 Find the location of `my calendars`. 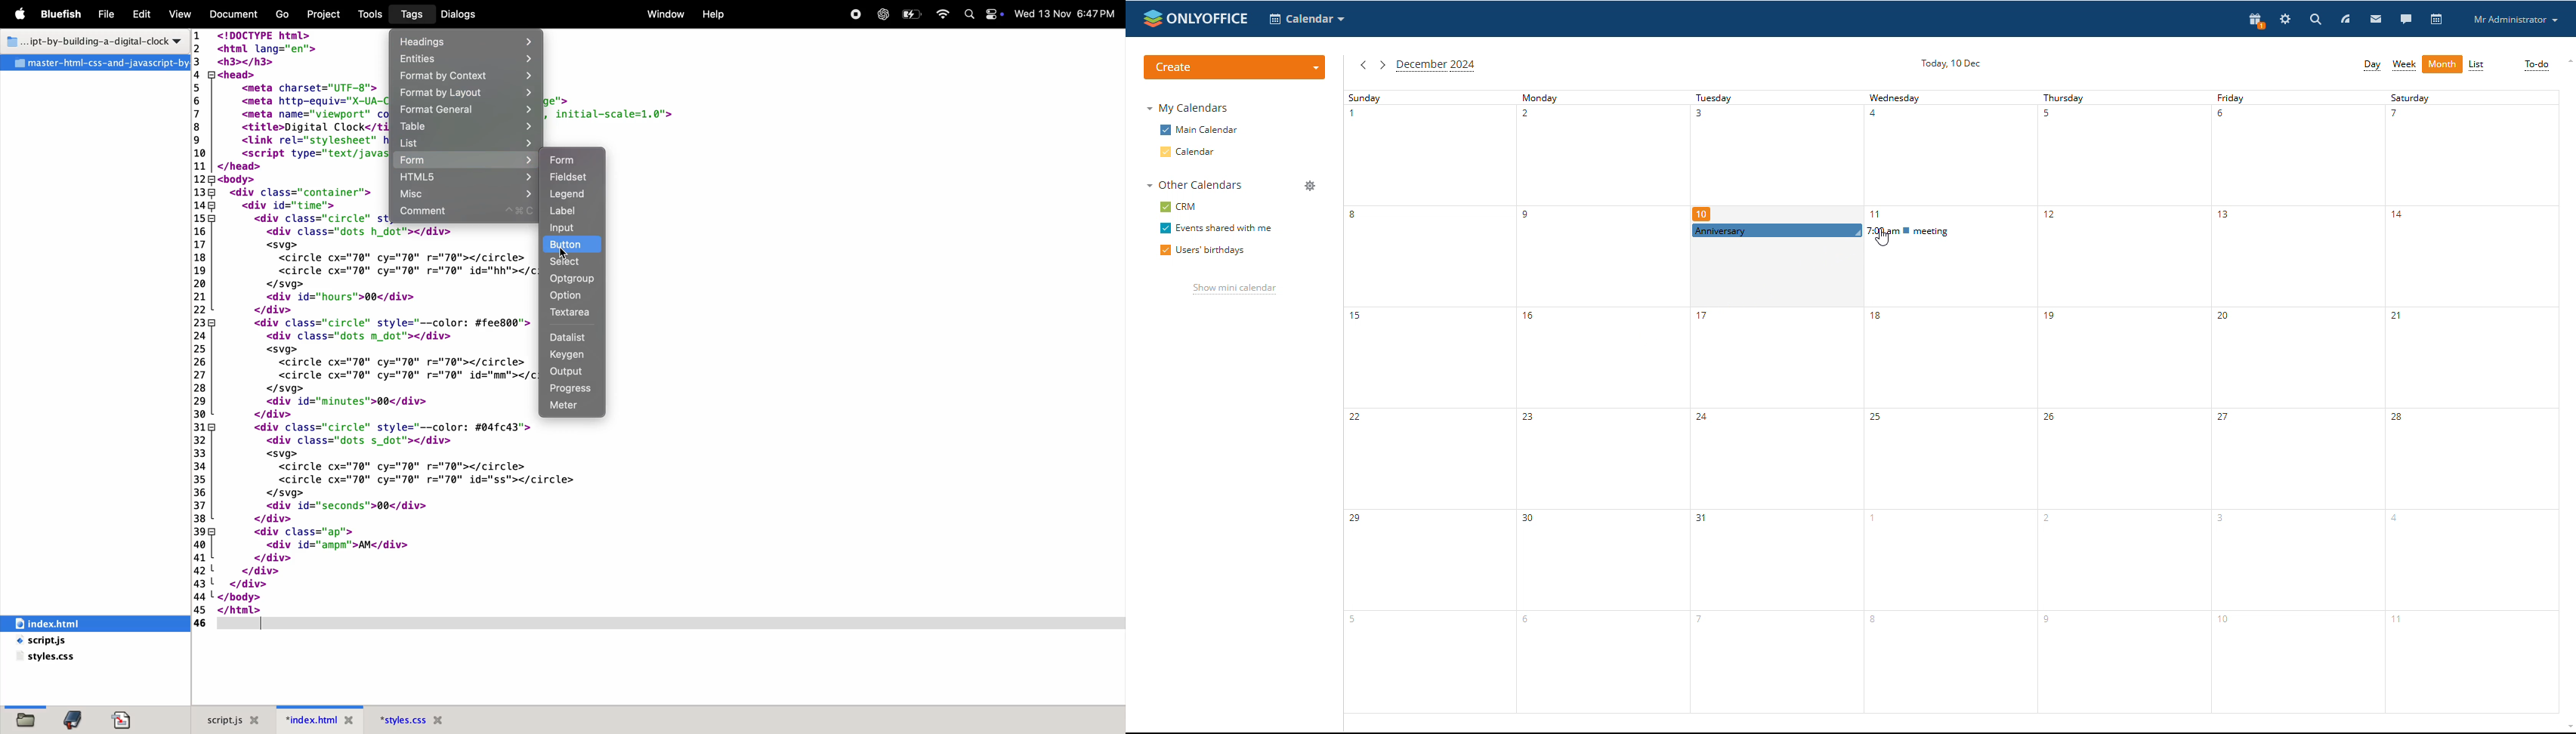

my calendars is located at coordinates (1187, 107).